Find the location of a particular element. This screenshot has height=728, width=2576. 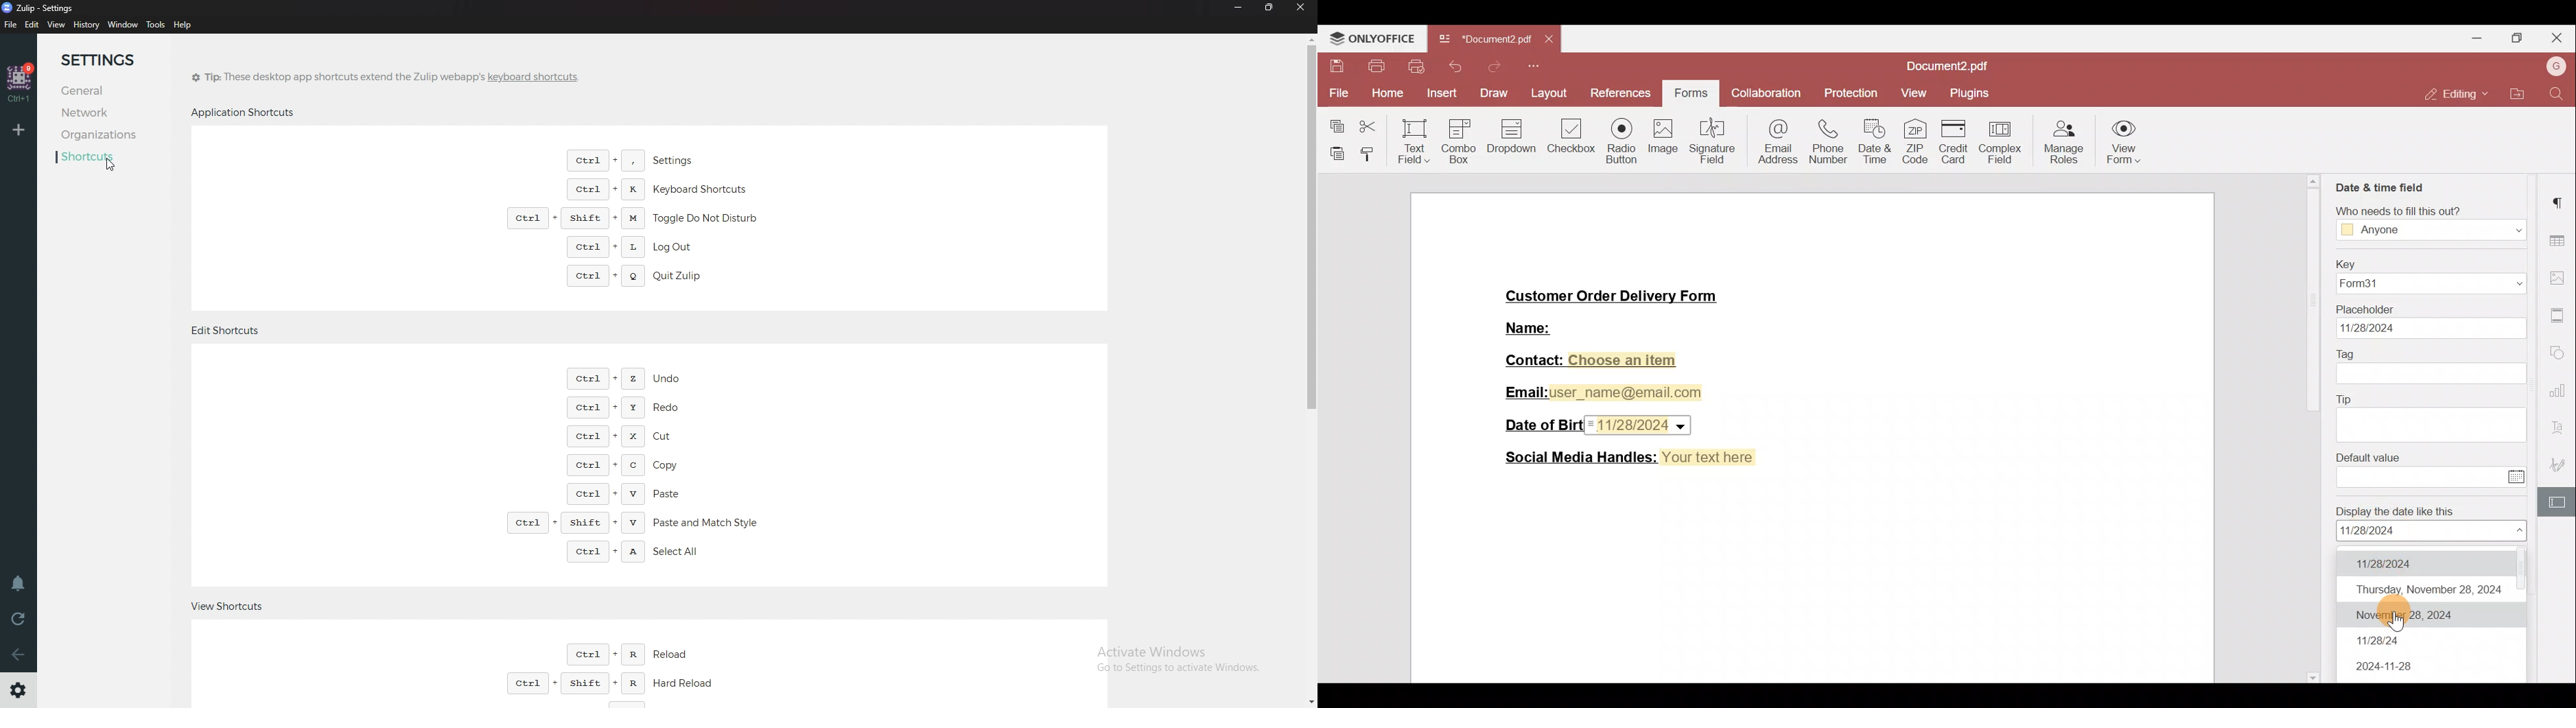

Select all is located at coordinates (640, 550).